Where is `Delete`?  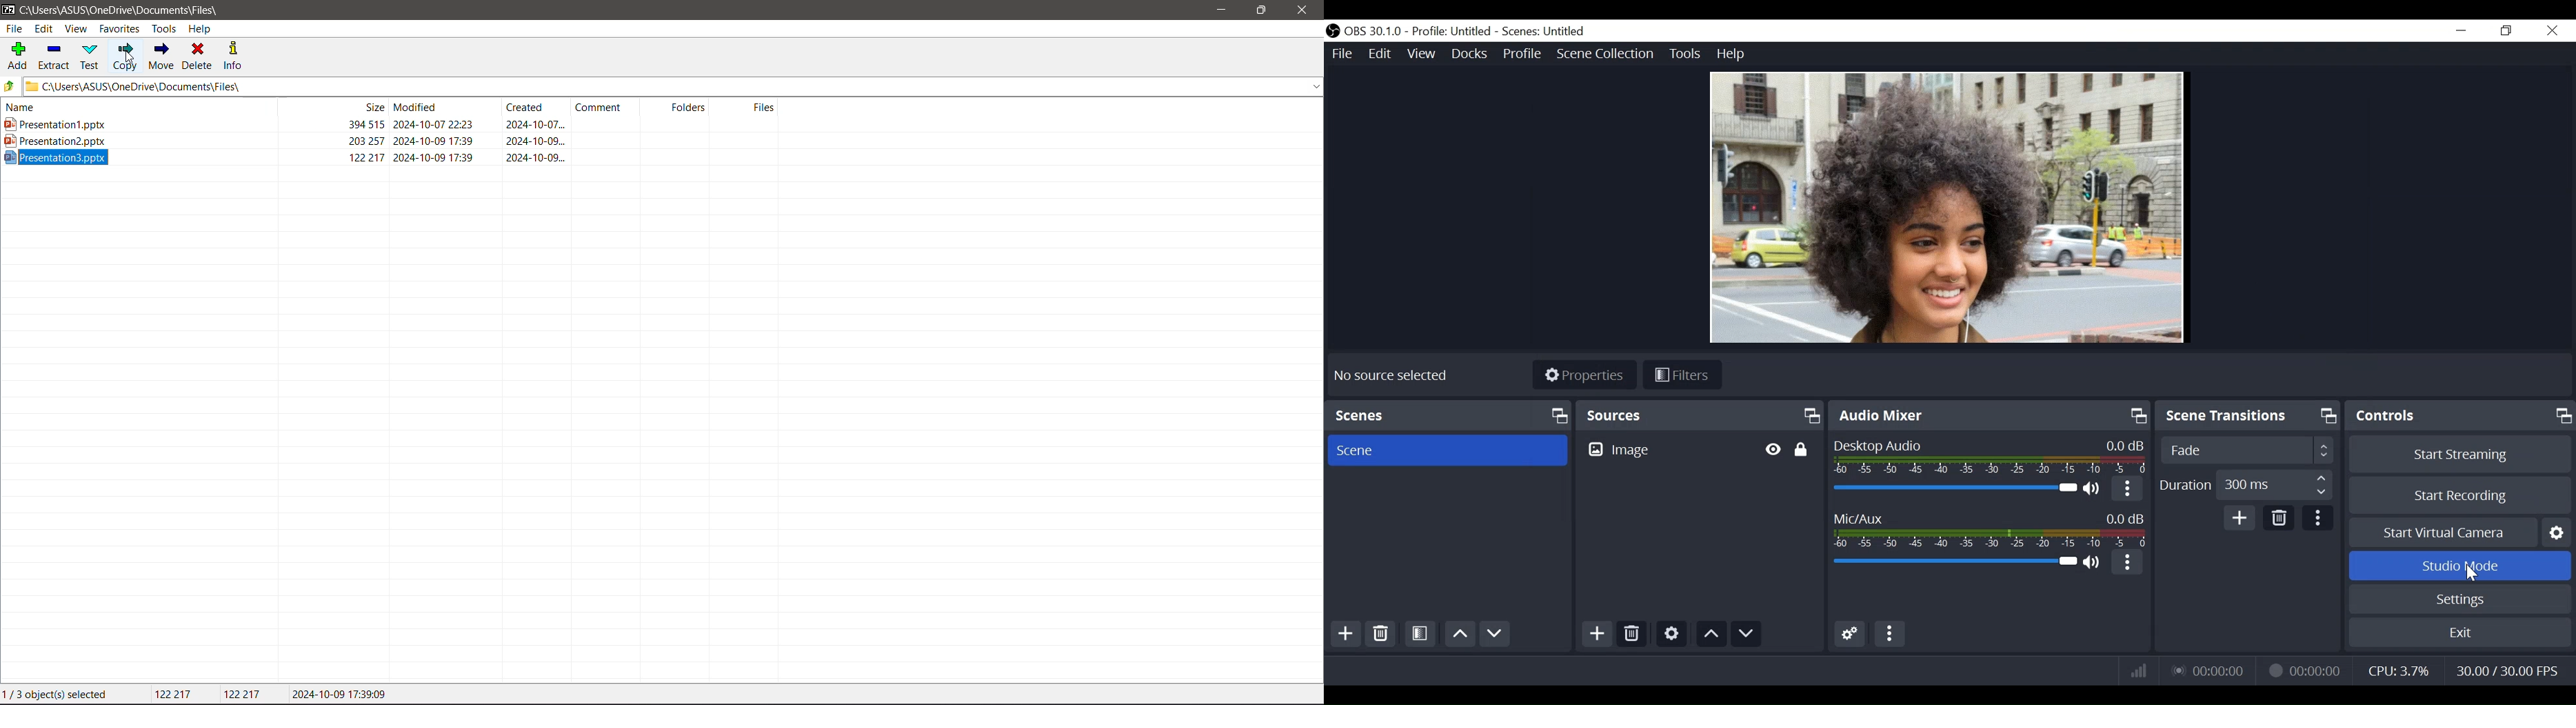
Delete is located at coordinates (1635, 633).